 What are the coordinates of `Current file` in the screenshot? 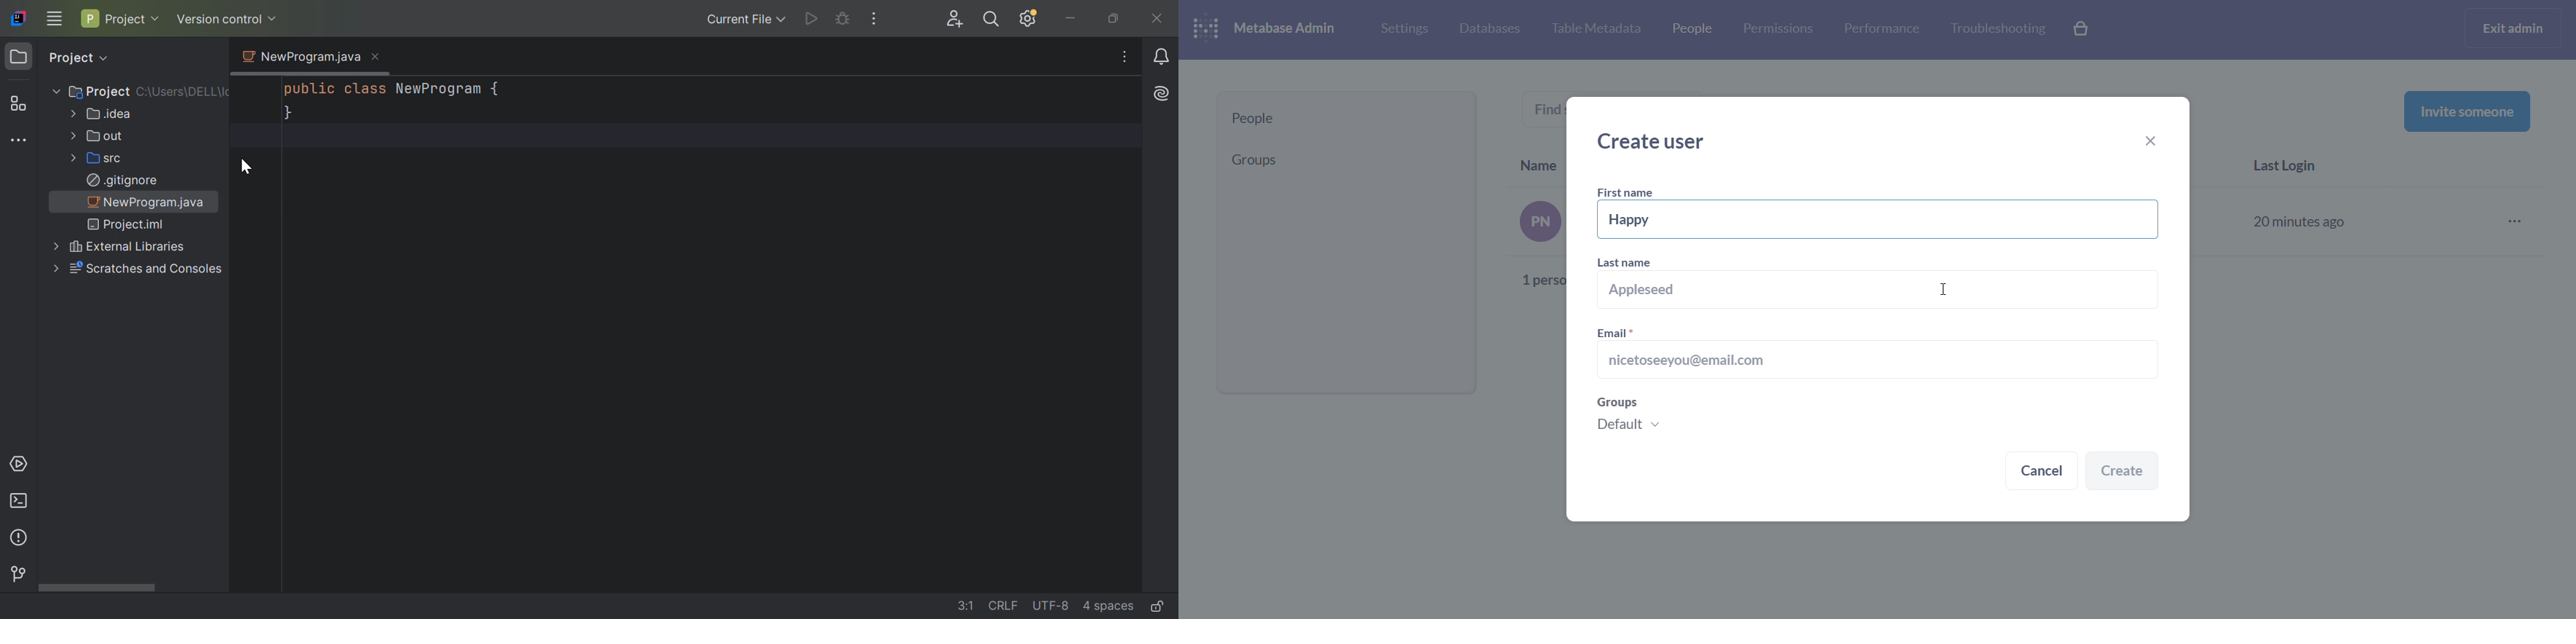 It's located at (736, 21).